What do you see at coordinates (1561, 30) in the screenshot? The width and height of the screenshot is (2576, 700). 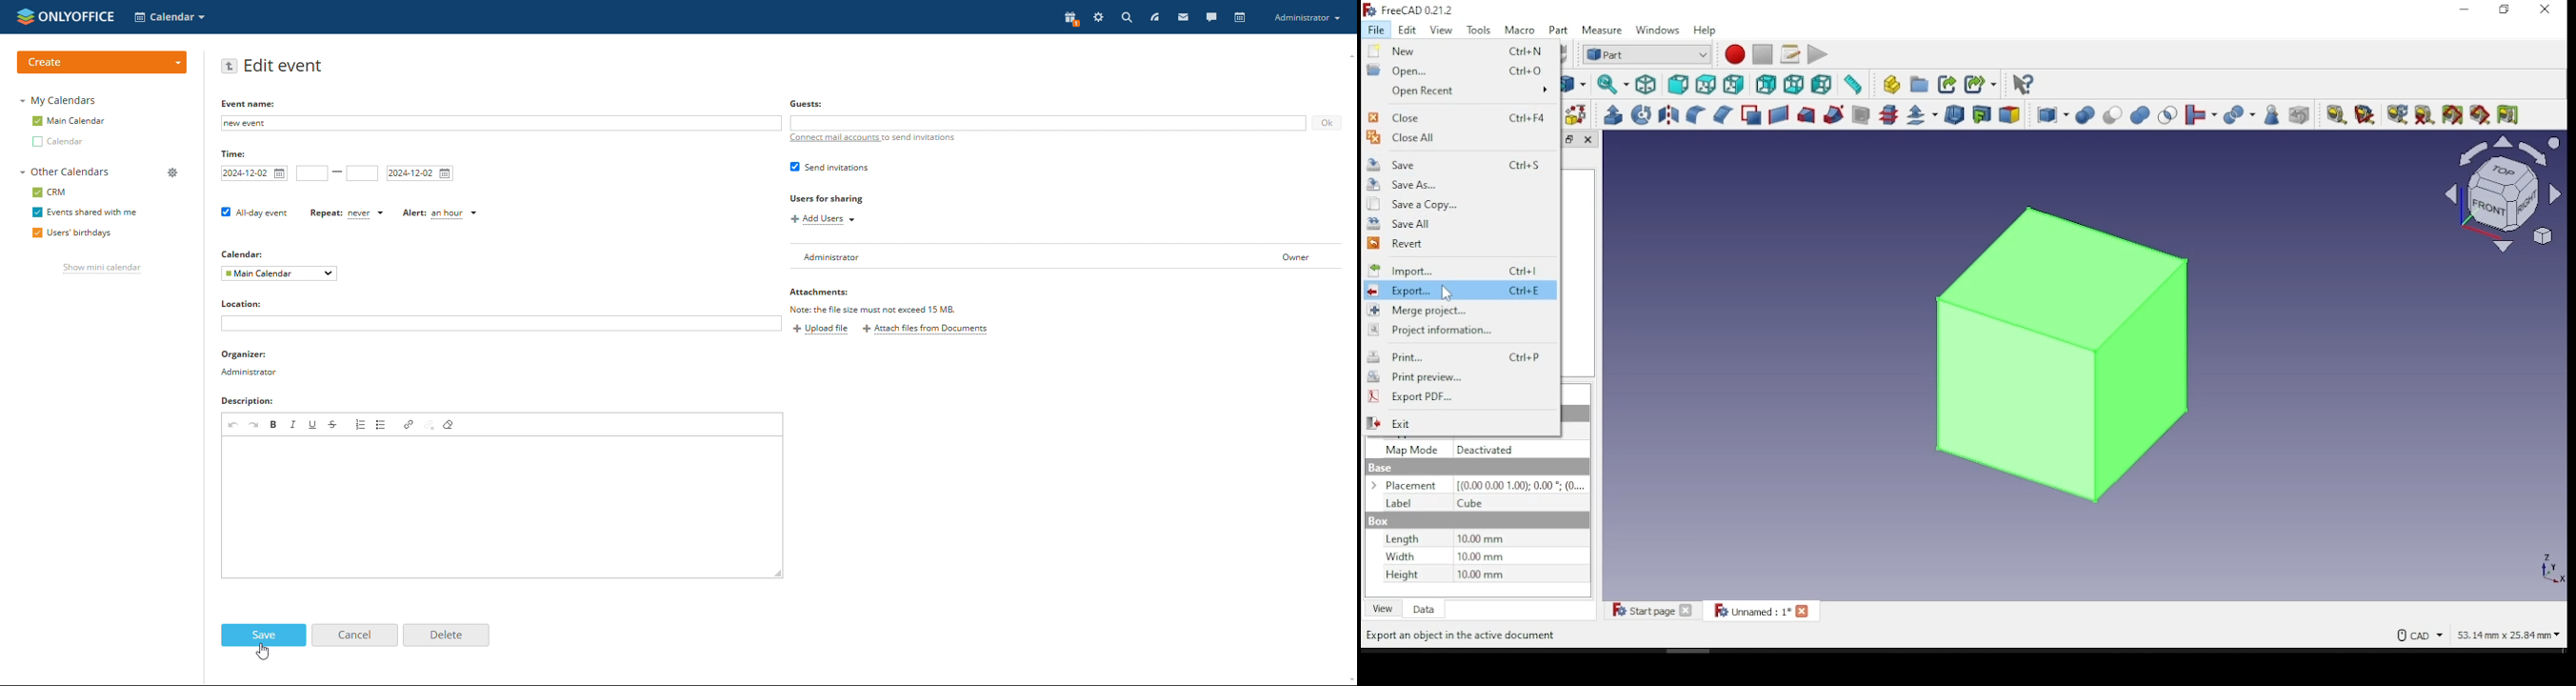 I see `part` at bounding box center [1561, 30].